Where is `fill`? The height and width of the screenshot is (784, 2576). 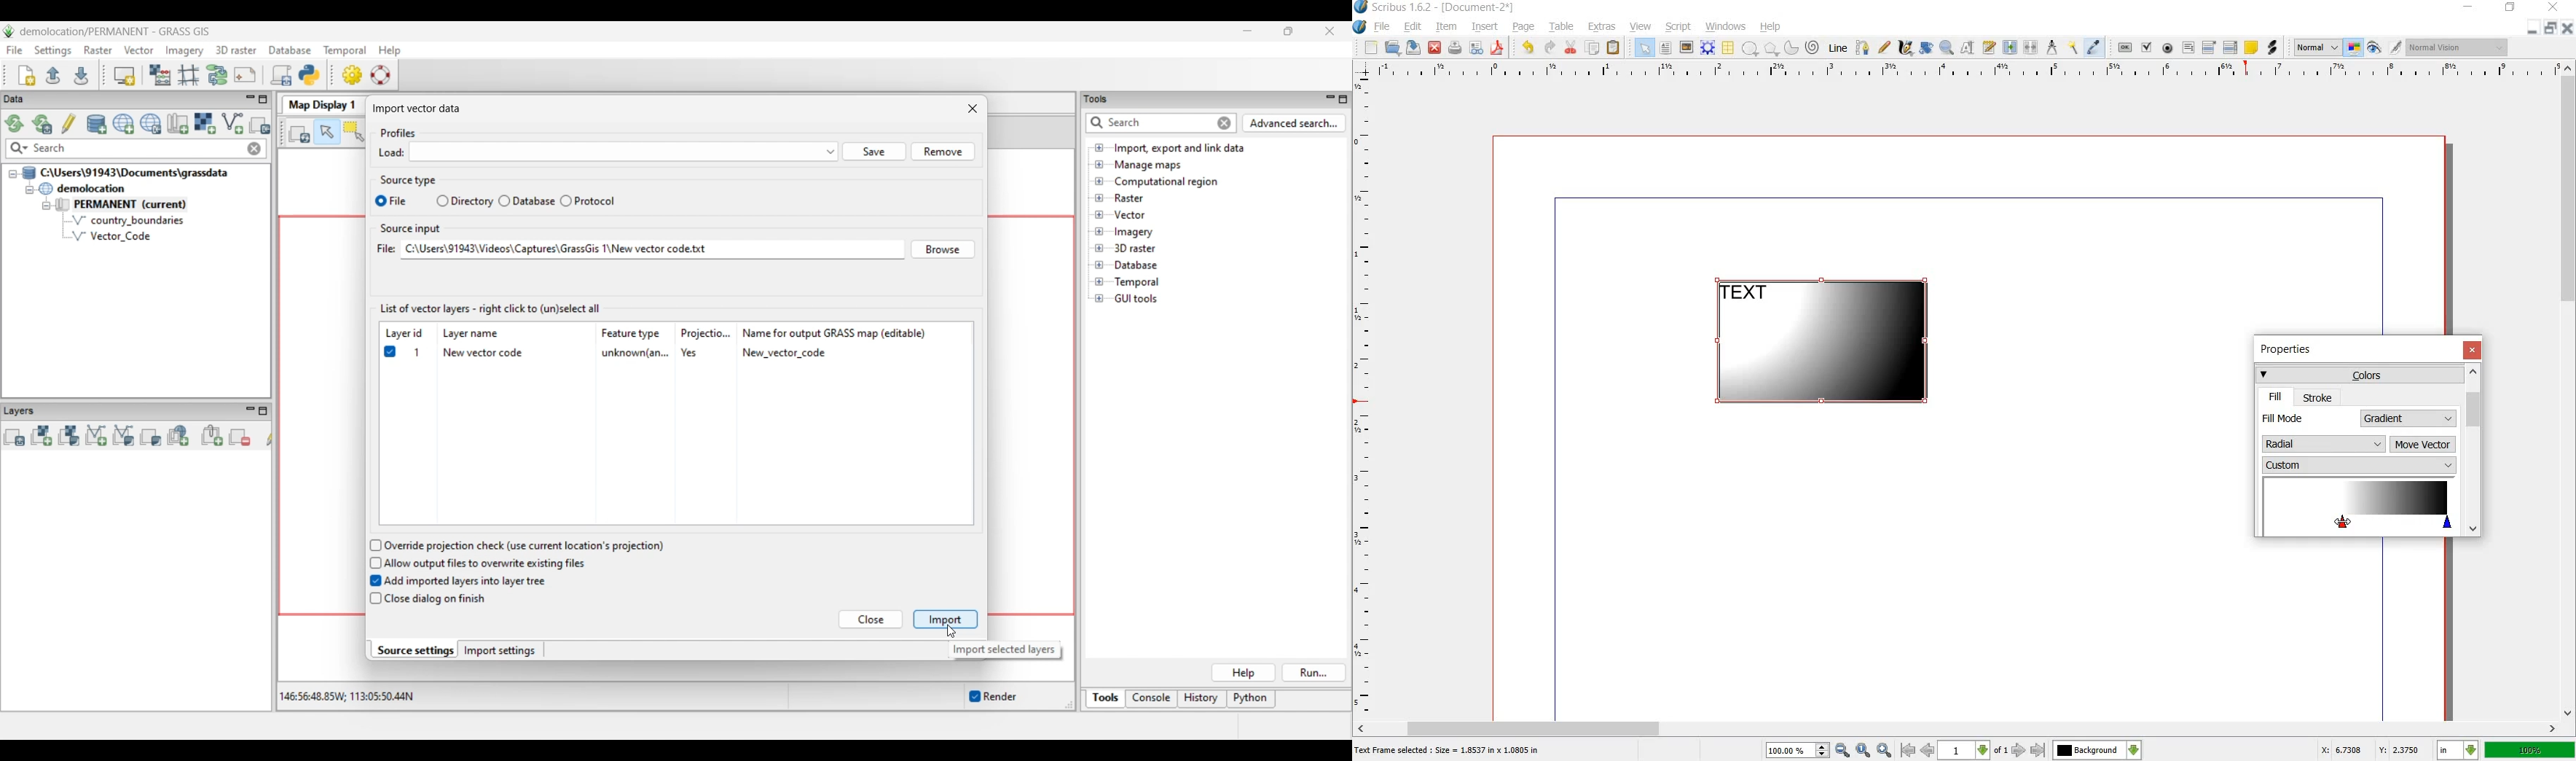
fill is located at coordinates (2276, 397).